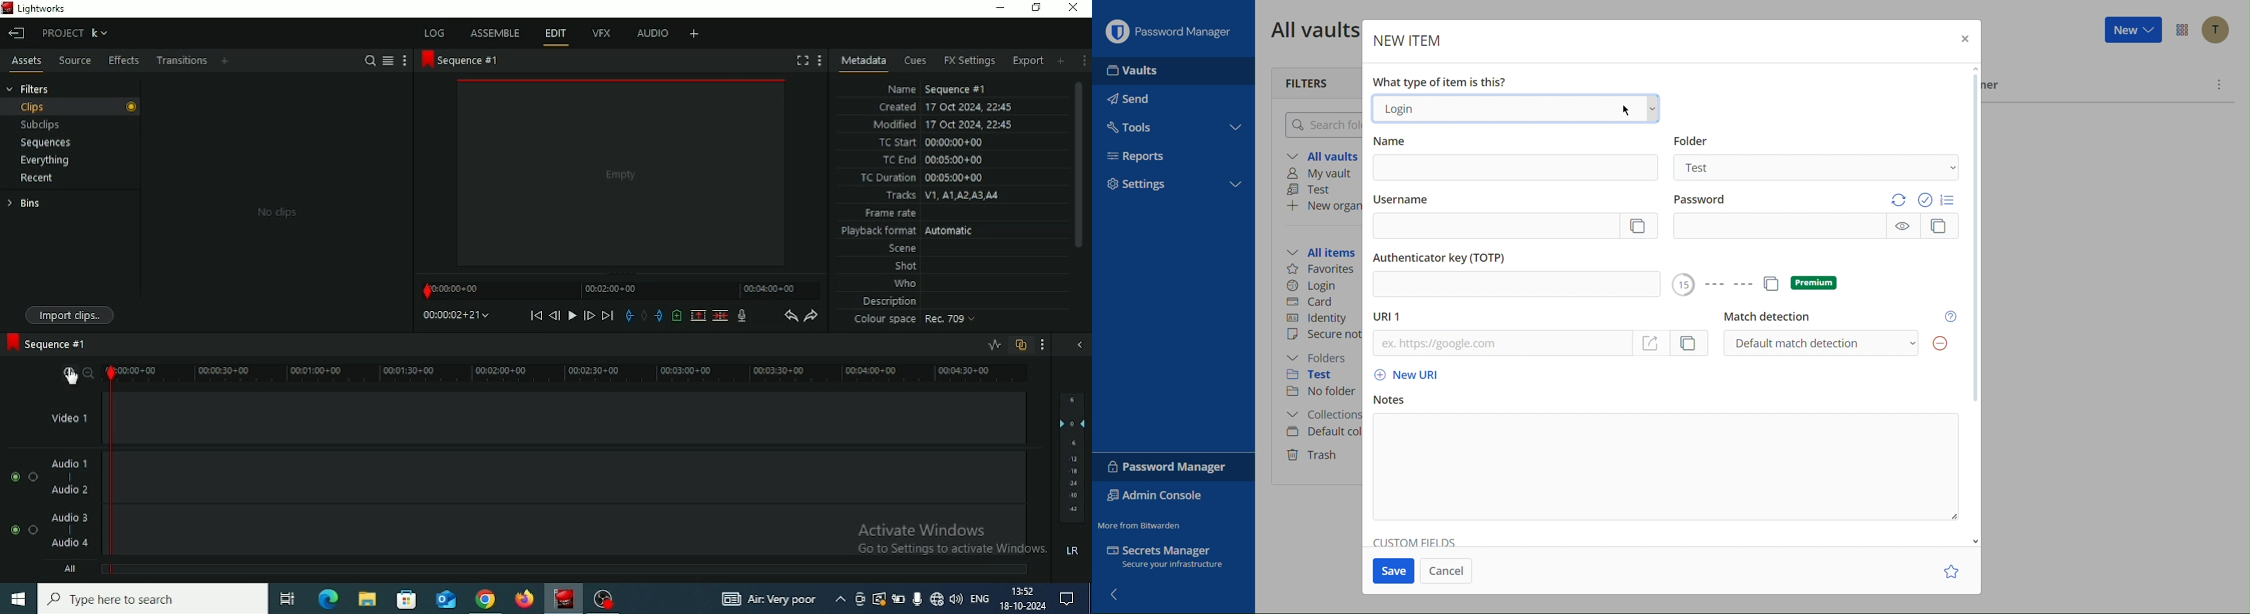 Image resolution: width=2268 pixels, height=616 pixels. I want to click on Record a voice-over, so click(742, 317).